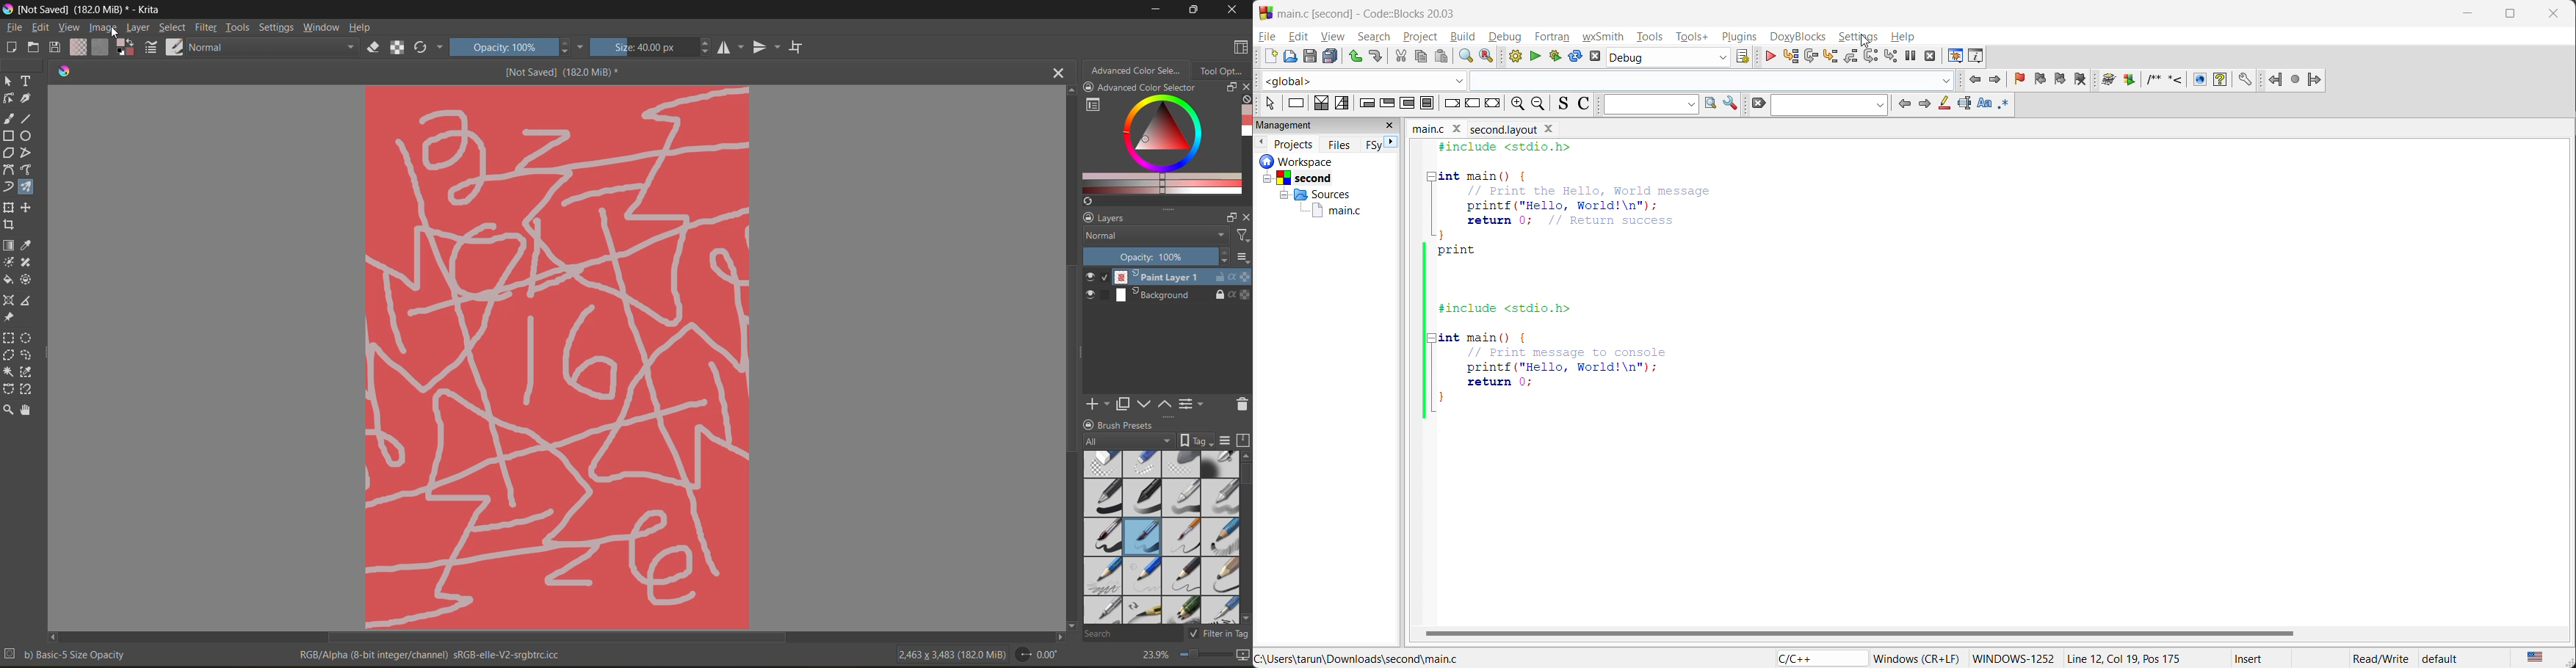 This screenshot has height=672, width=2576. I want to click on zoom out, so click(1541, 103).